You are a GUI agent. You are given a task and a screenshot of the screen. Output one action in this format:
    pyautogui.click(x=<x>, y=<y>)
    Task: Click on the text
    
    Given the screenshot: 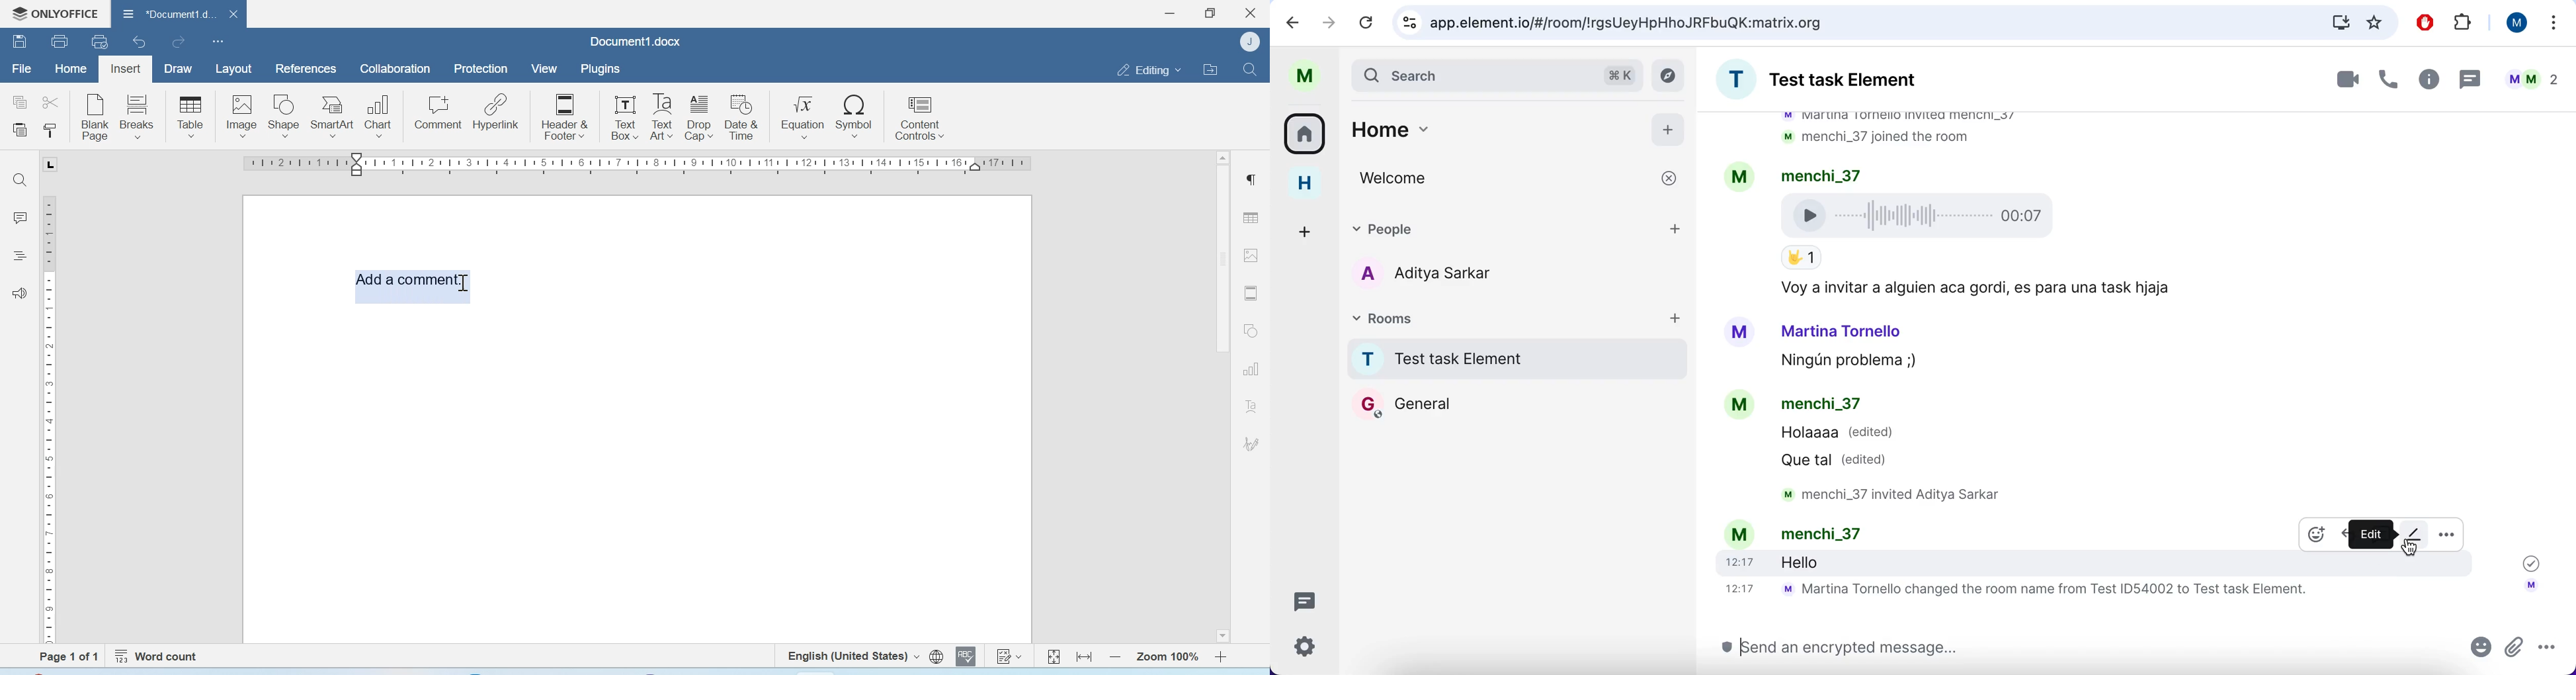 What is the action you would take?
    pyautogui.click(x=1858, y=534)
    